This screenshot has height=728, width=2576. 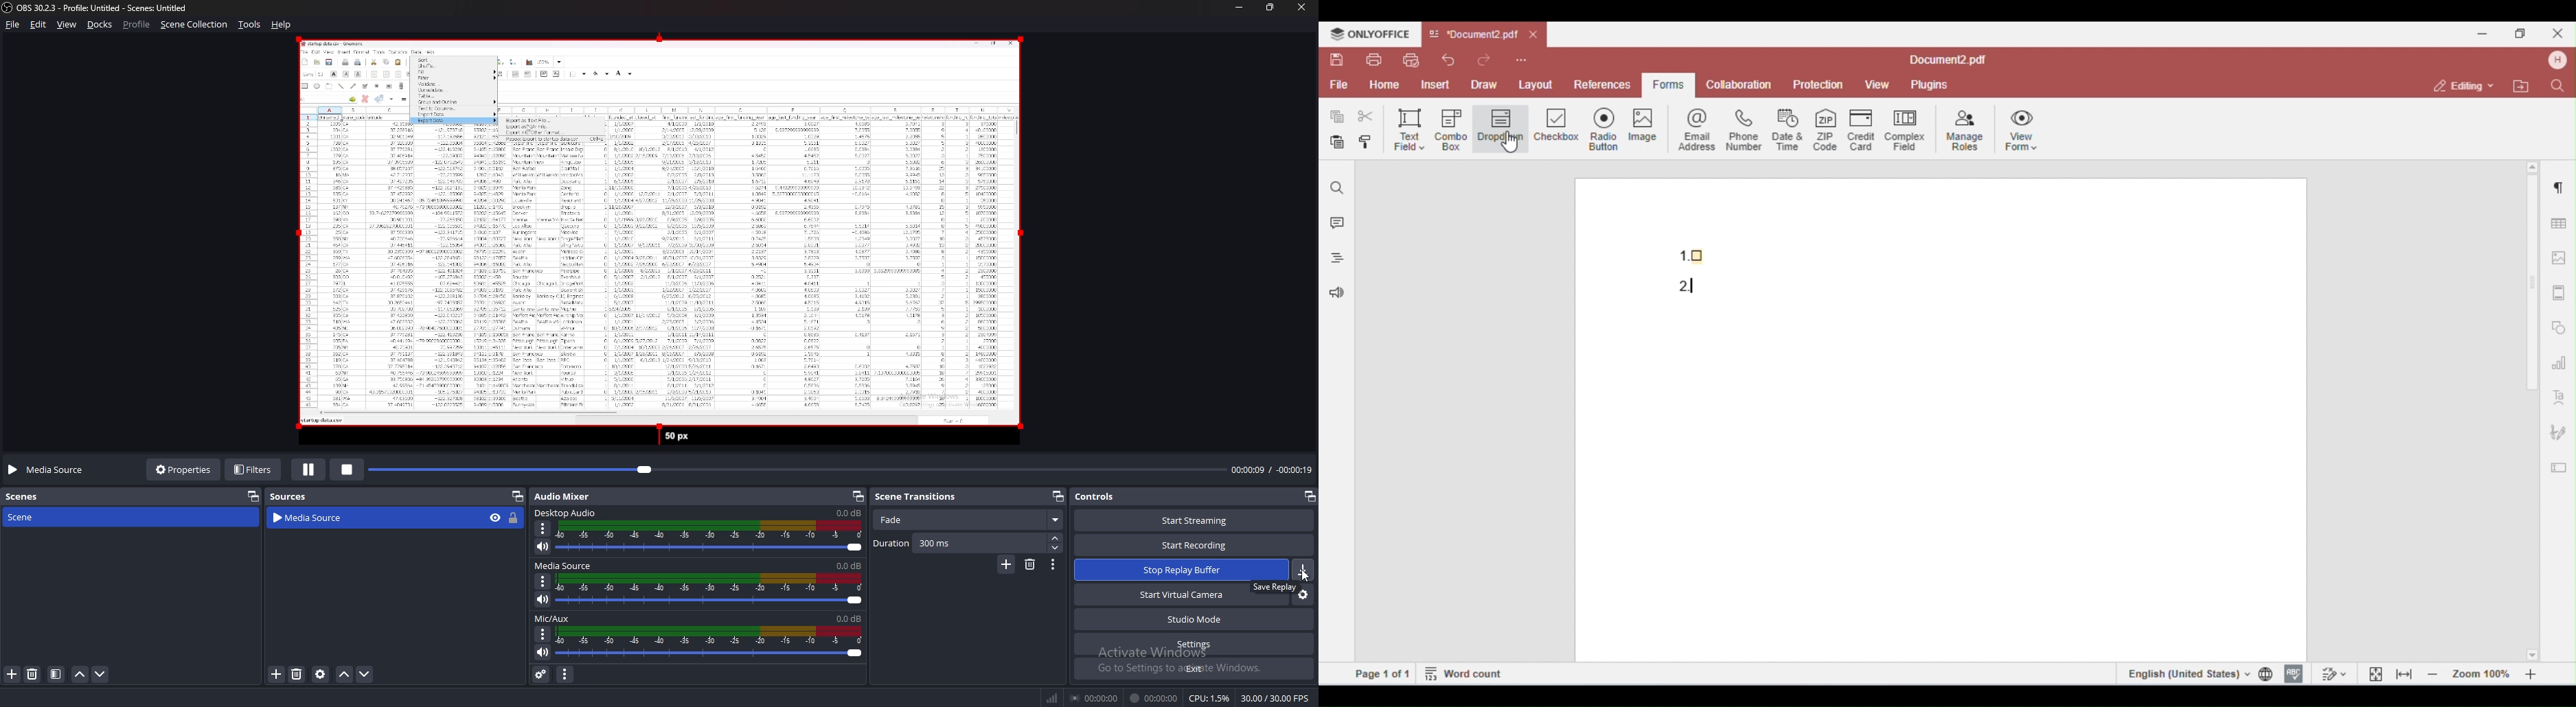 I want to click on sources, so click(x=293, y=496).